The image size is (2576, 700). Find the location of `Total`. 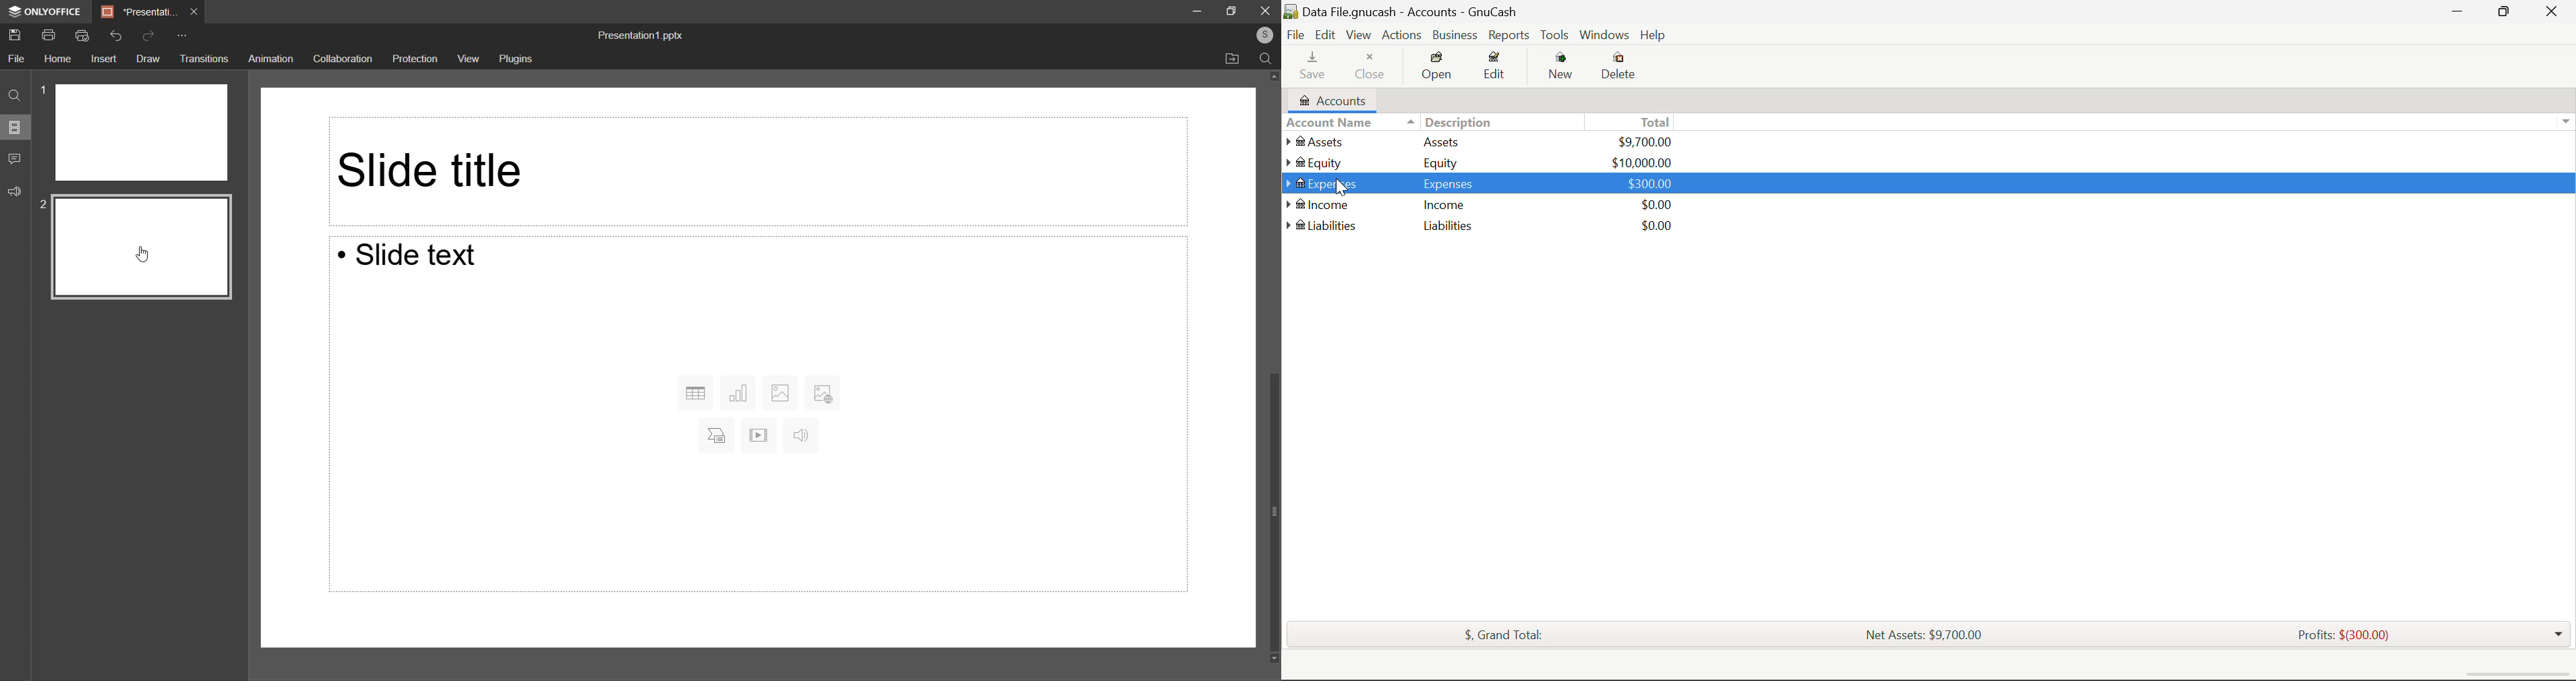

Total is located at coordinates (1653, 123).